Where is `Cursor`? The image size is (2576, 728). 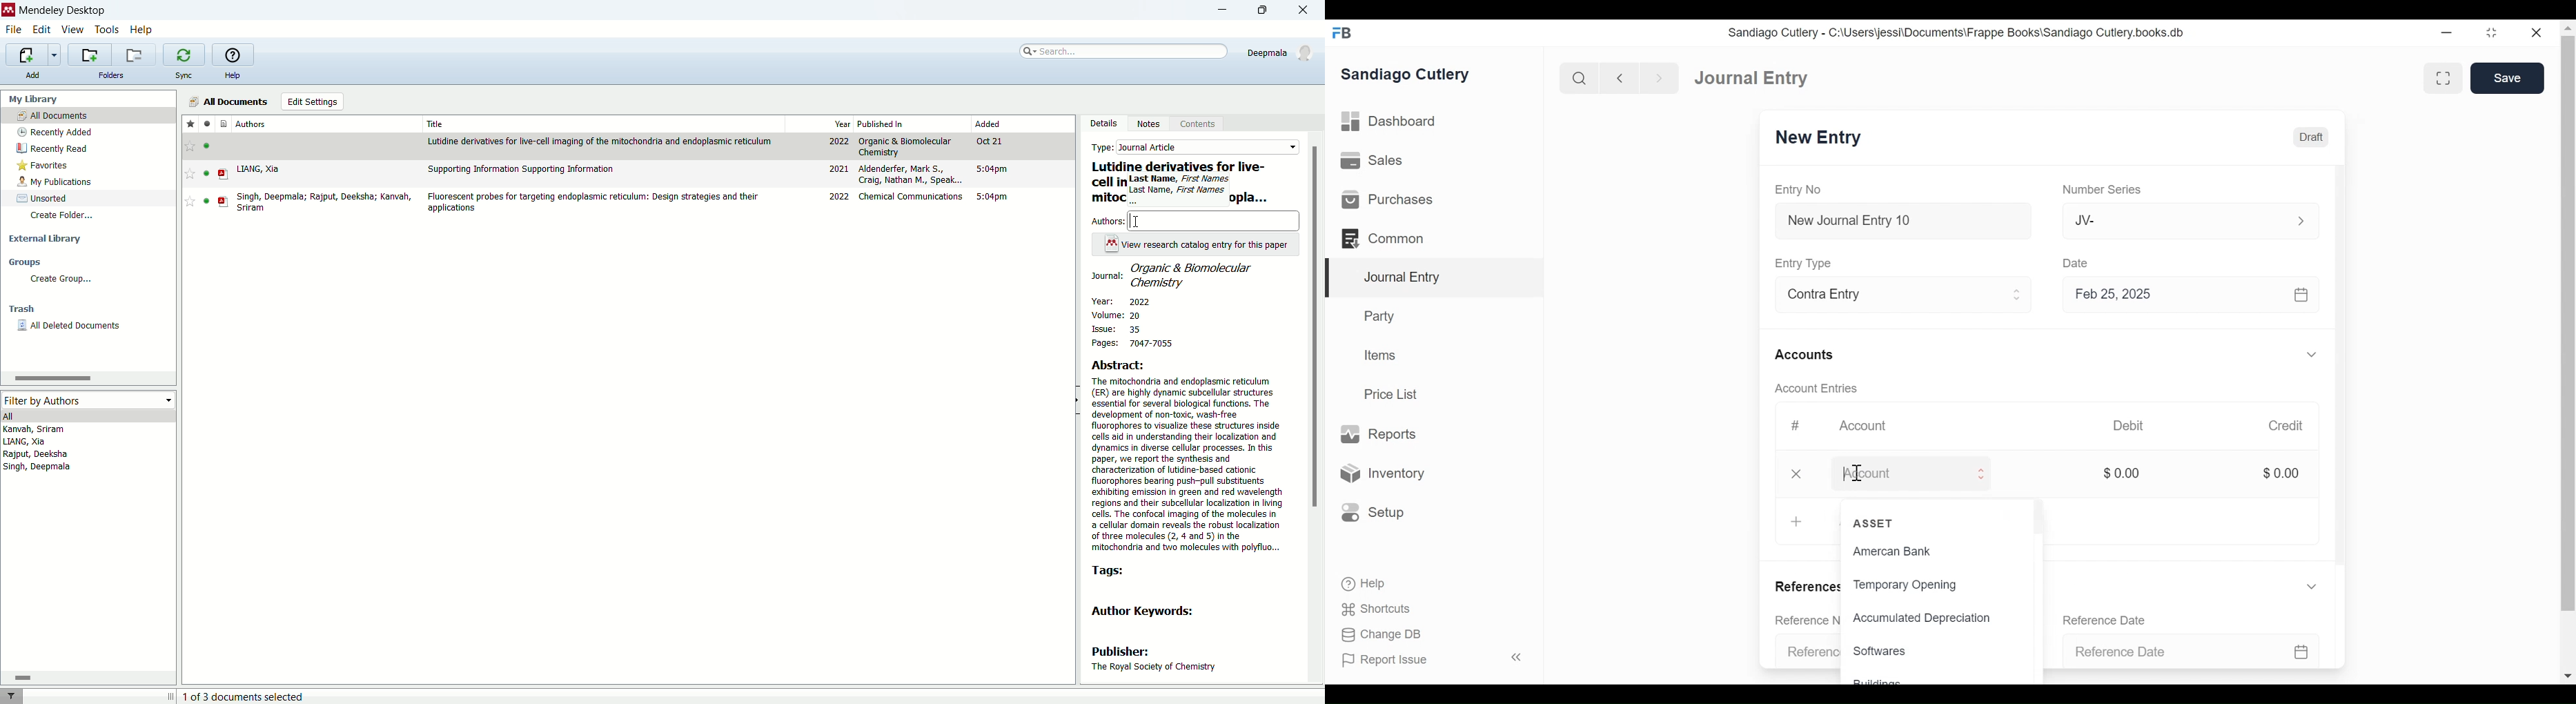 Cursor is located at coordinates (1857, 473).